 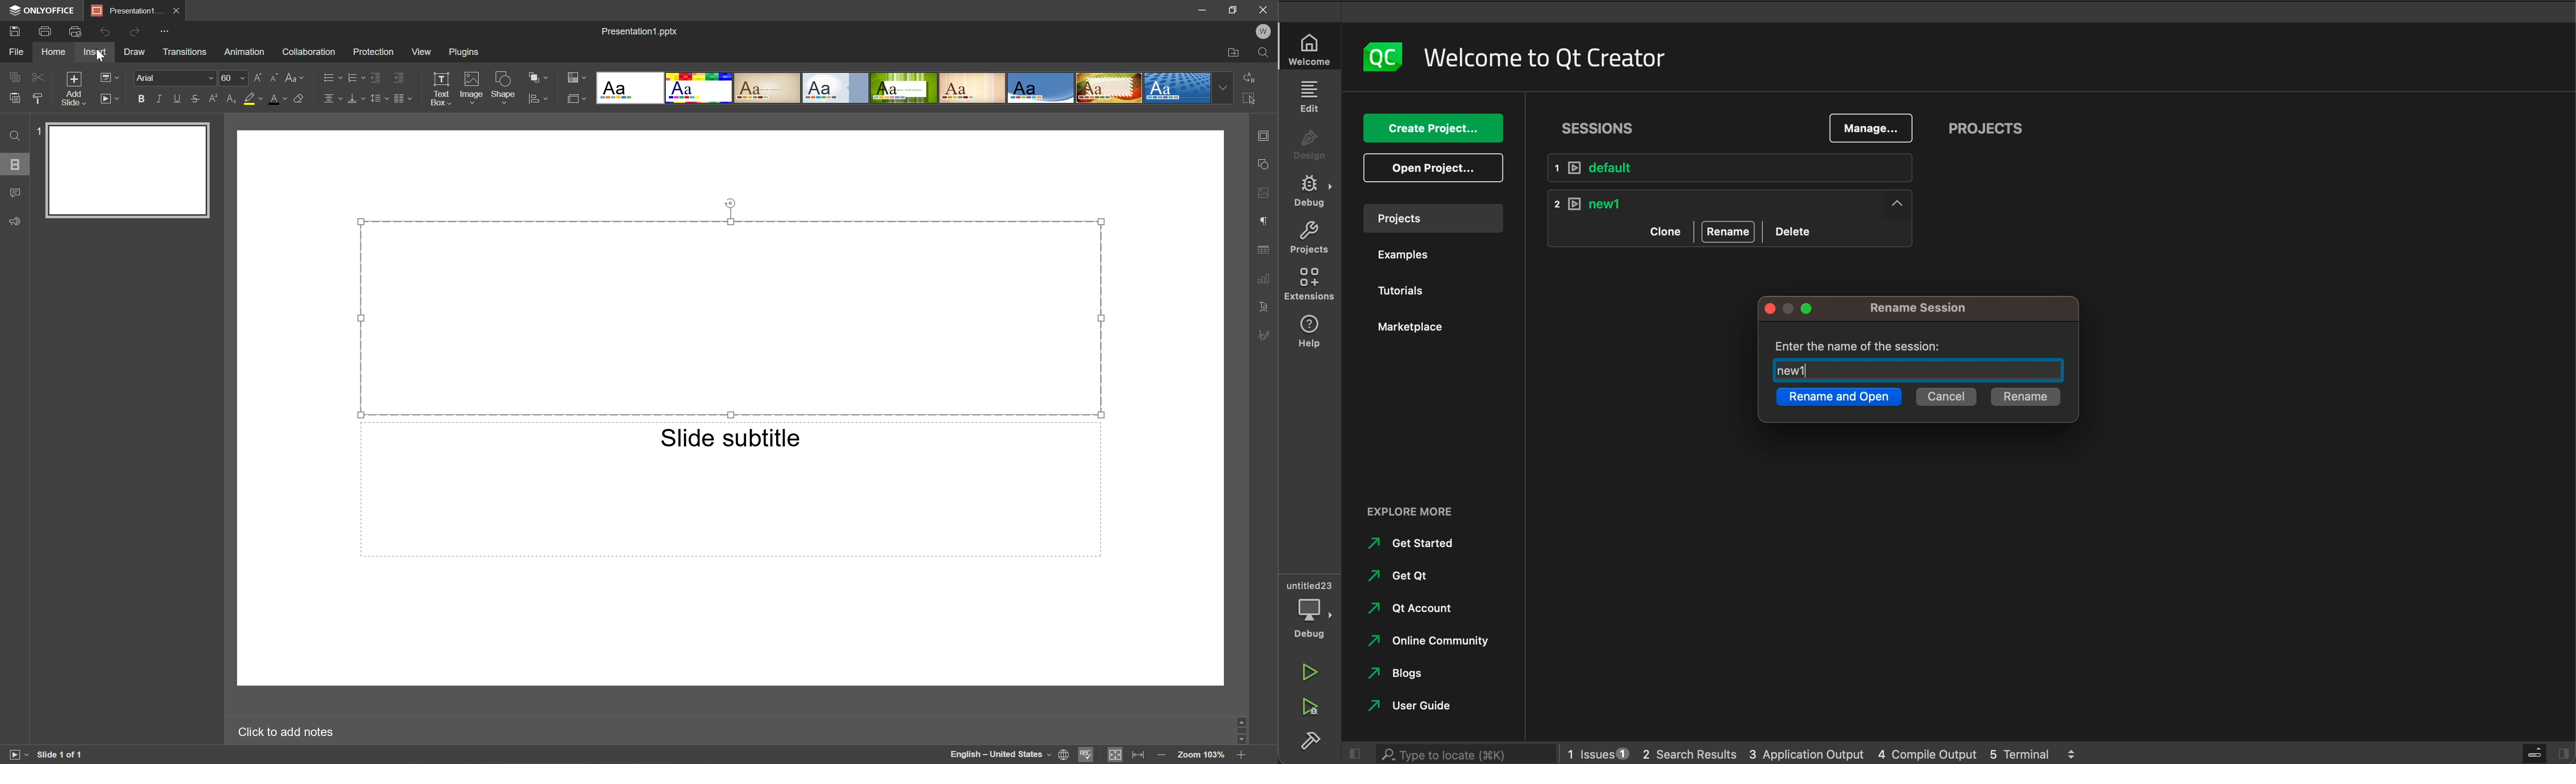 I want to click on design, so click(x=1310, y=148).